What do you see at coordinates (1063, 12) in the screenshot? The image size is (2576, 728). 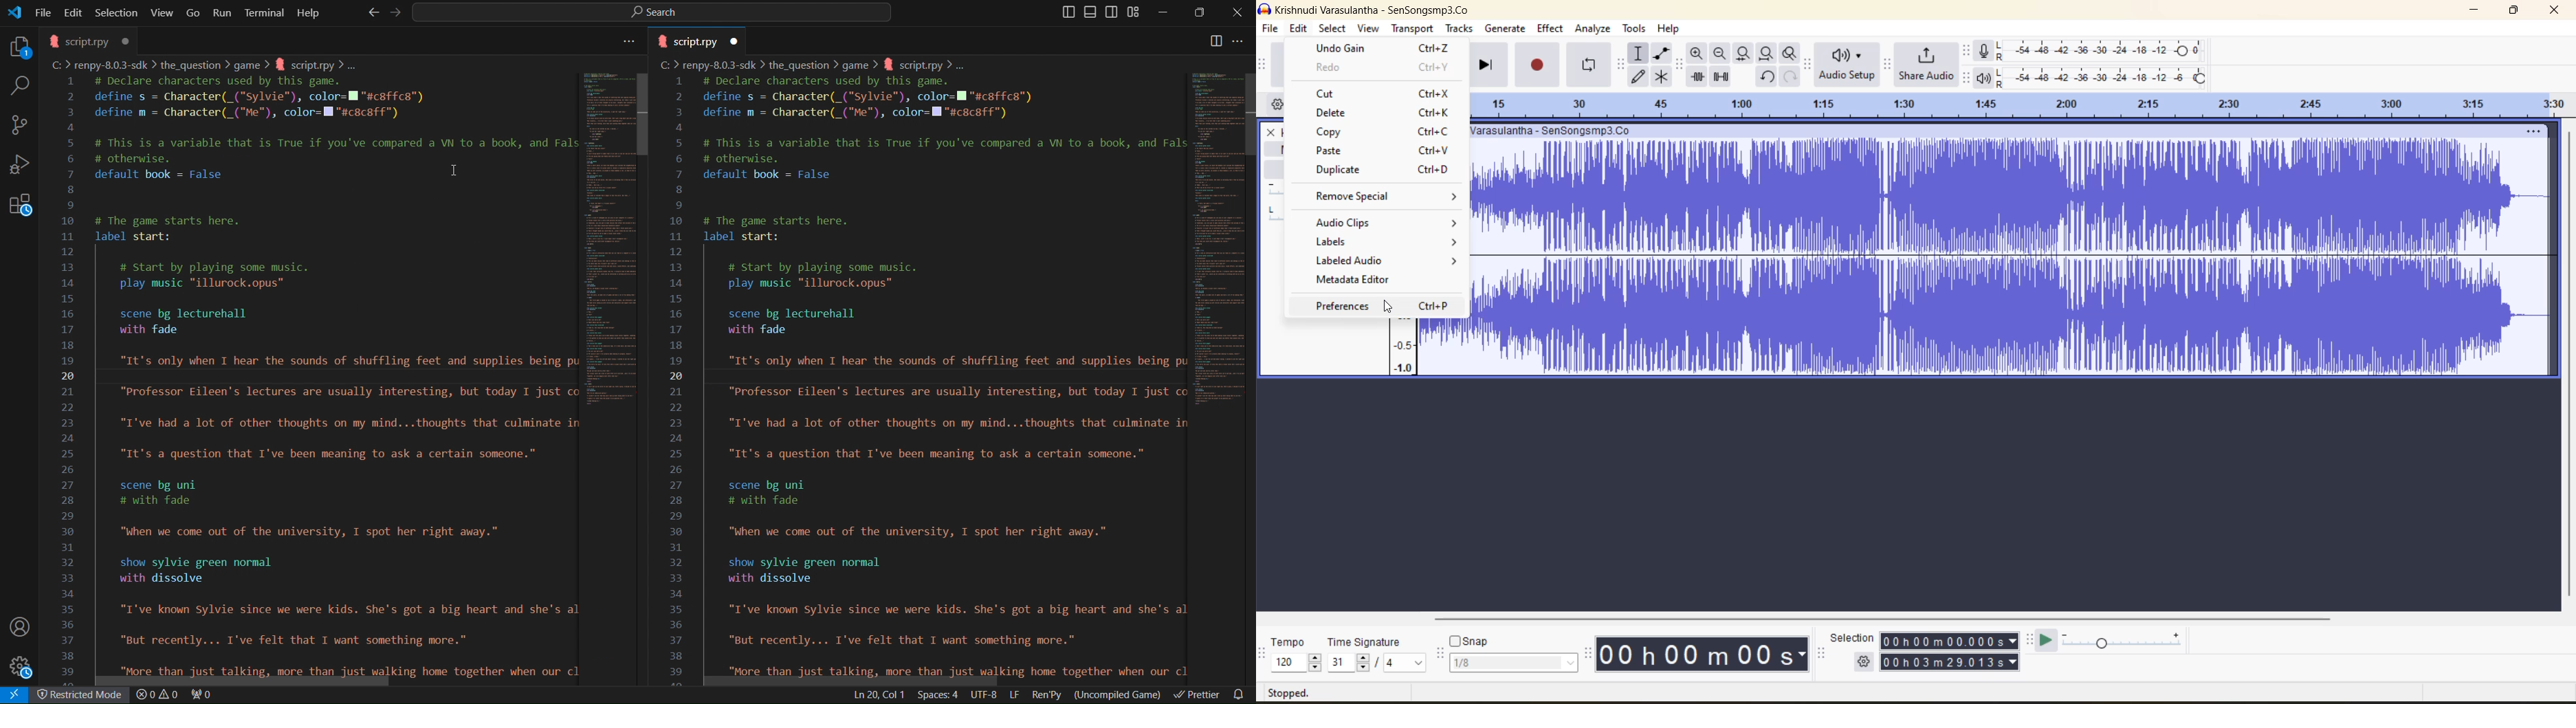 I see `Toggle Primary Side Bar` at bounding box center [1063, 12].